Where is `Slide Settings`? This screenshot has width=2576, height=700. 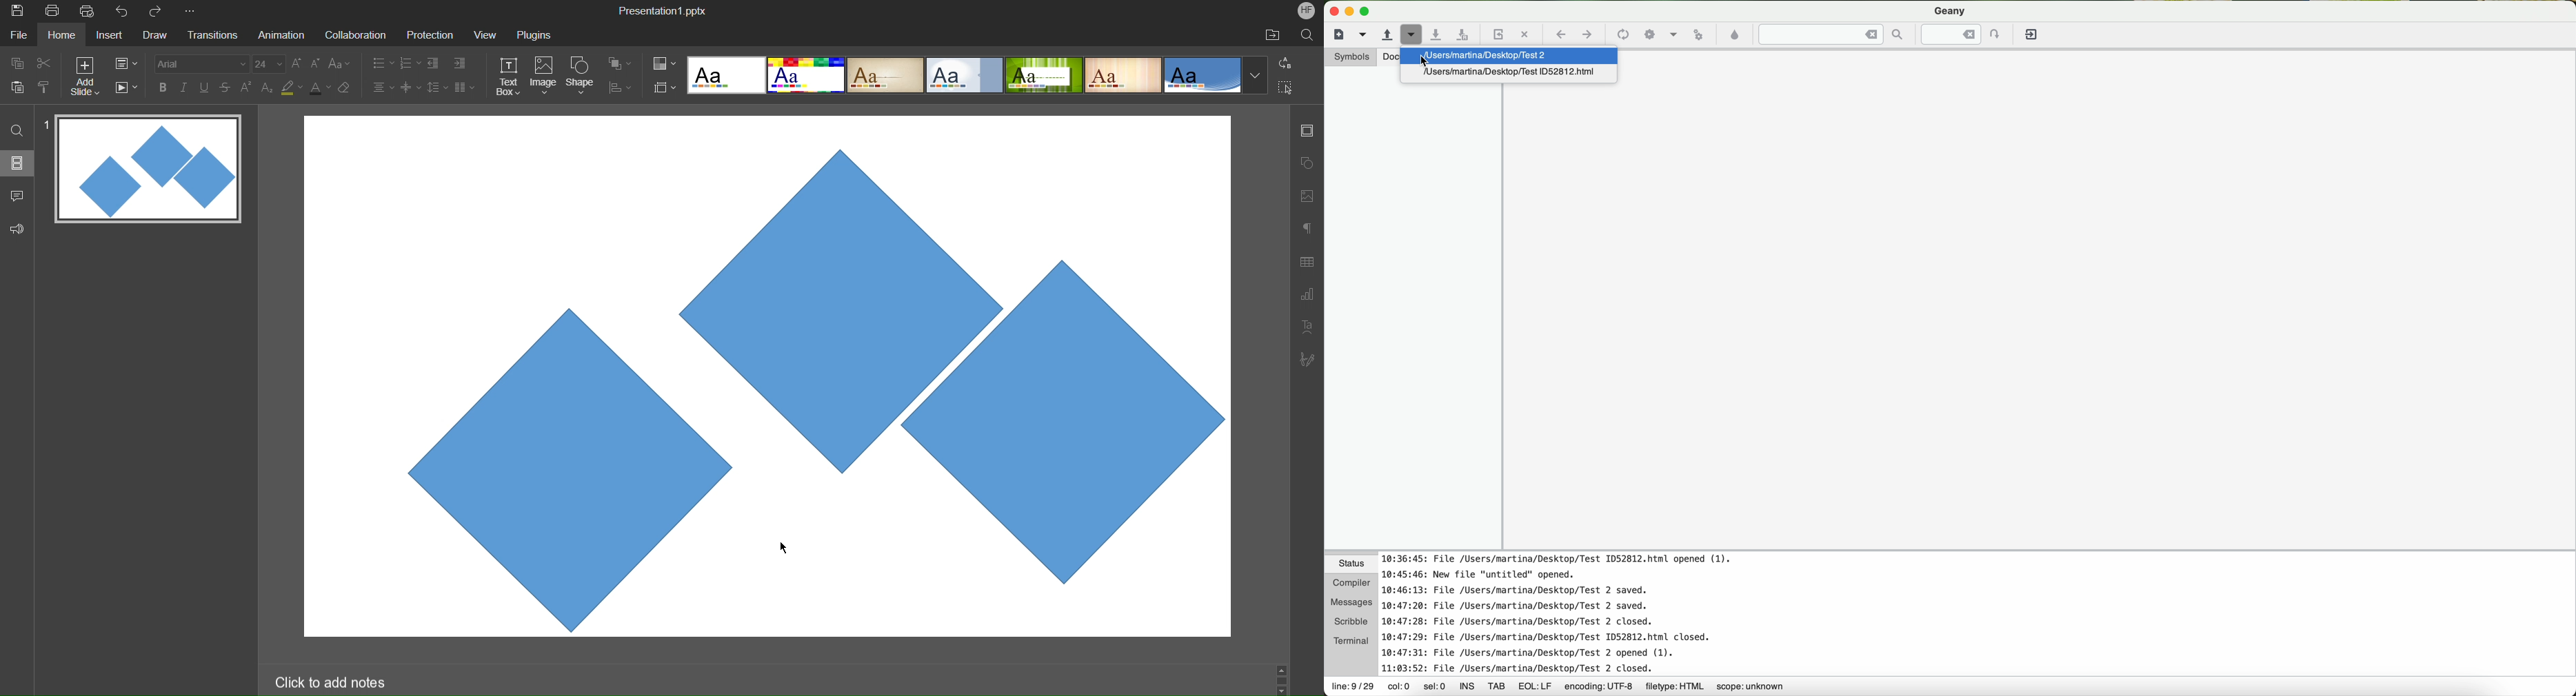
Slide Settings is located at coordinates (126, 63).